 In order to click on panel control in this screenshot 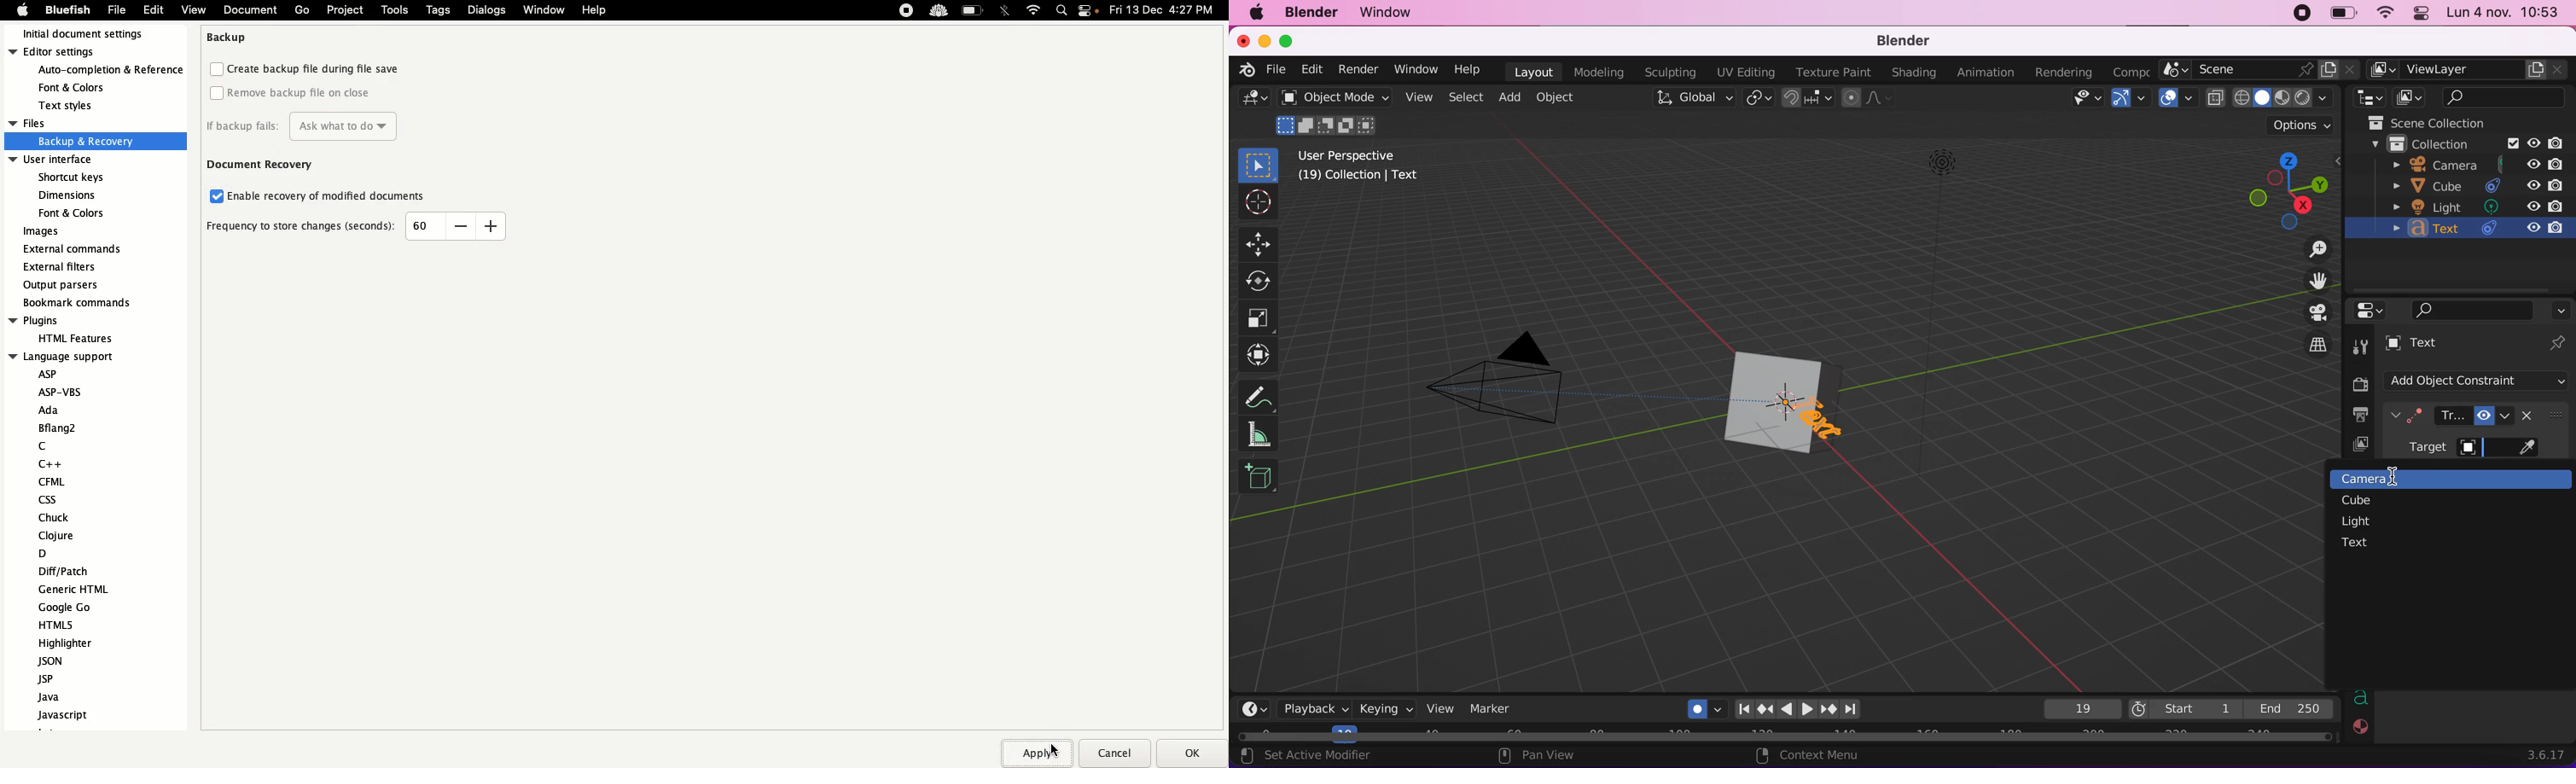, I will do `click(2419, 14)`.